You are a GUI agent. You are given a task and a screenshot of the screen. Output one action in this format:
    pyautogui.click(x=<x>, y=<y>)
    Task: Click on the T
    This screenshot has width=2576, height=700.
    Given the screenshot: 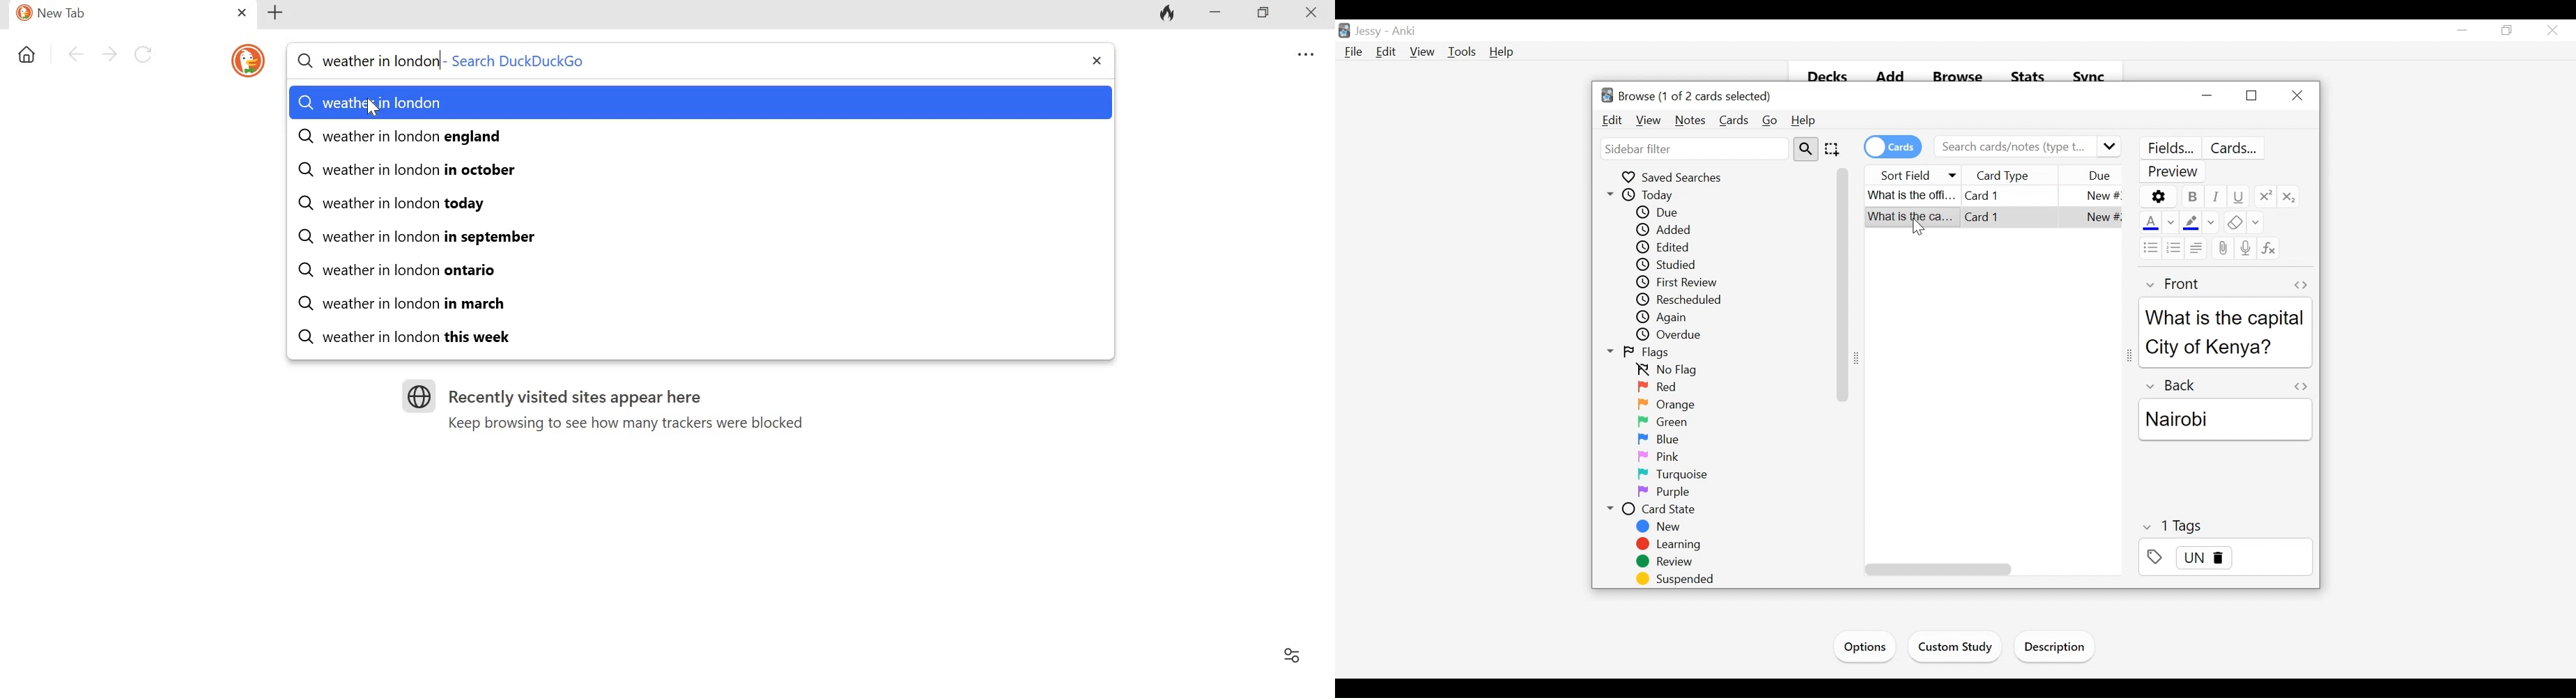 What is the action you would take?
    pyautogui.click(x=2226, y=525)
    